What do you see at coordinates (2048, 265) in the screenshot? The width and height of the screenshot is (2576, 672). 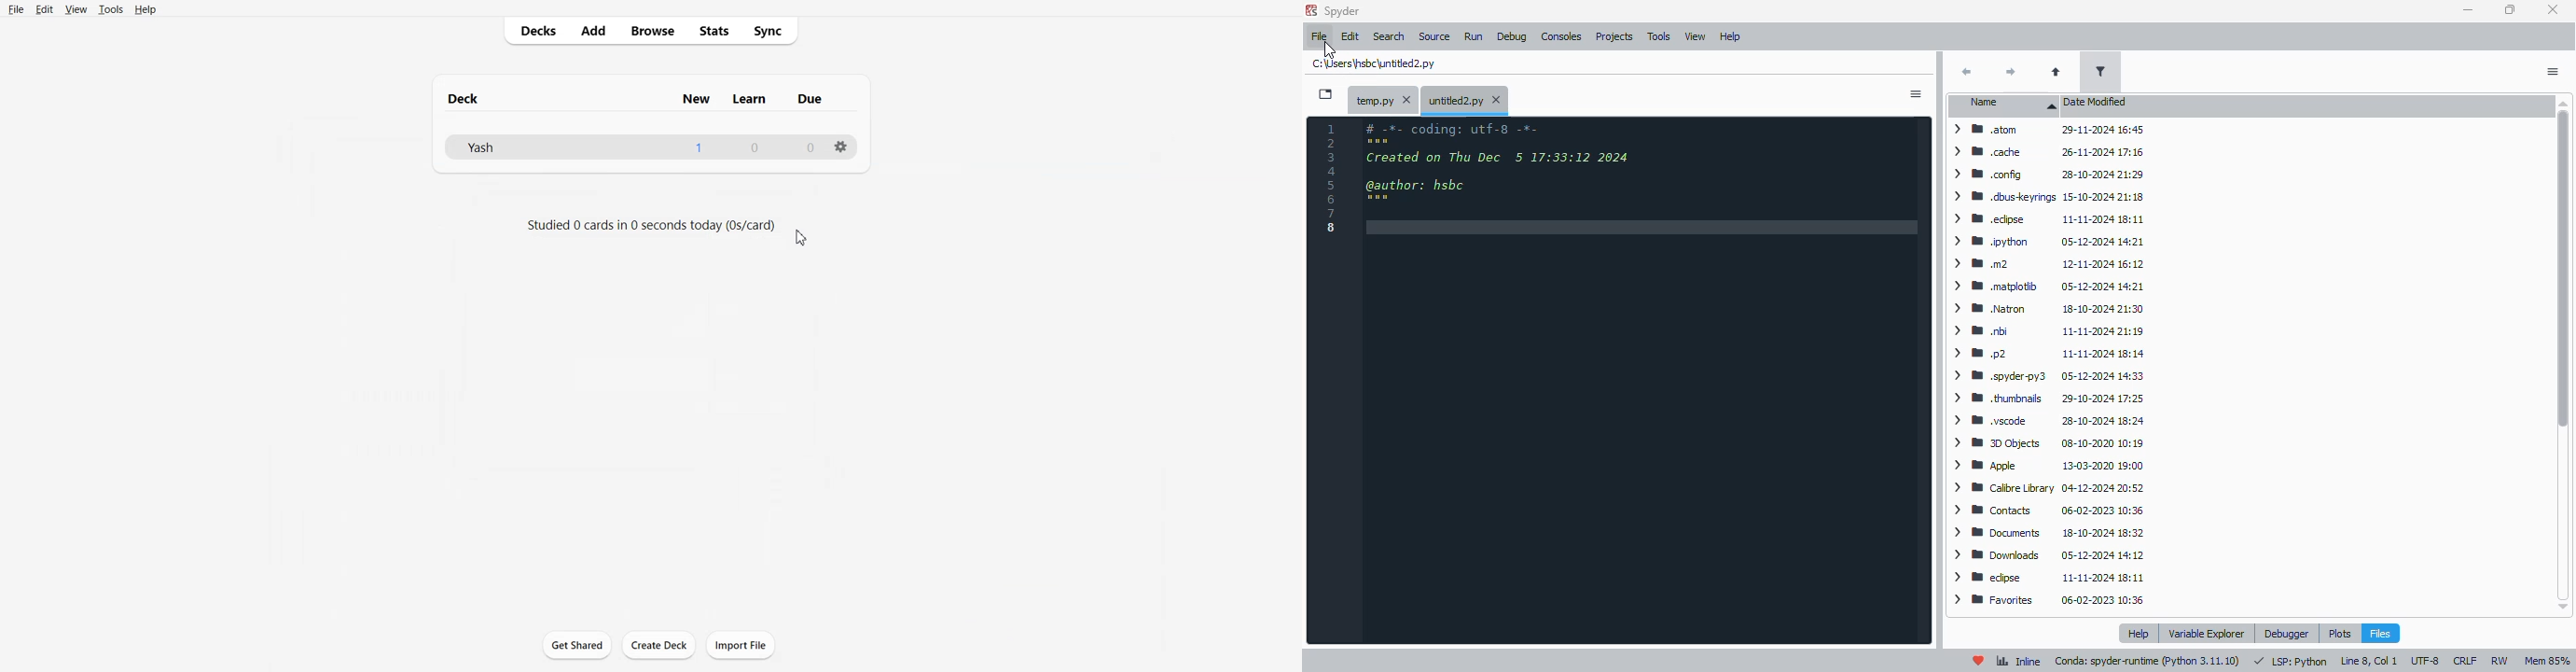 I see `> mm 12-11-2024 16:12` at bounding box center [2048, 265].